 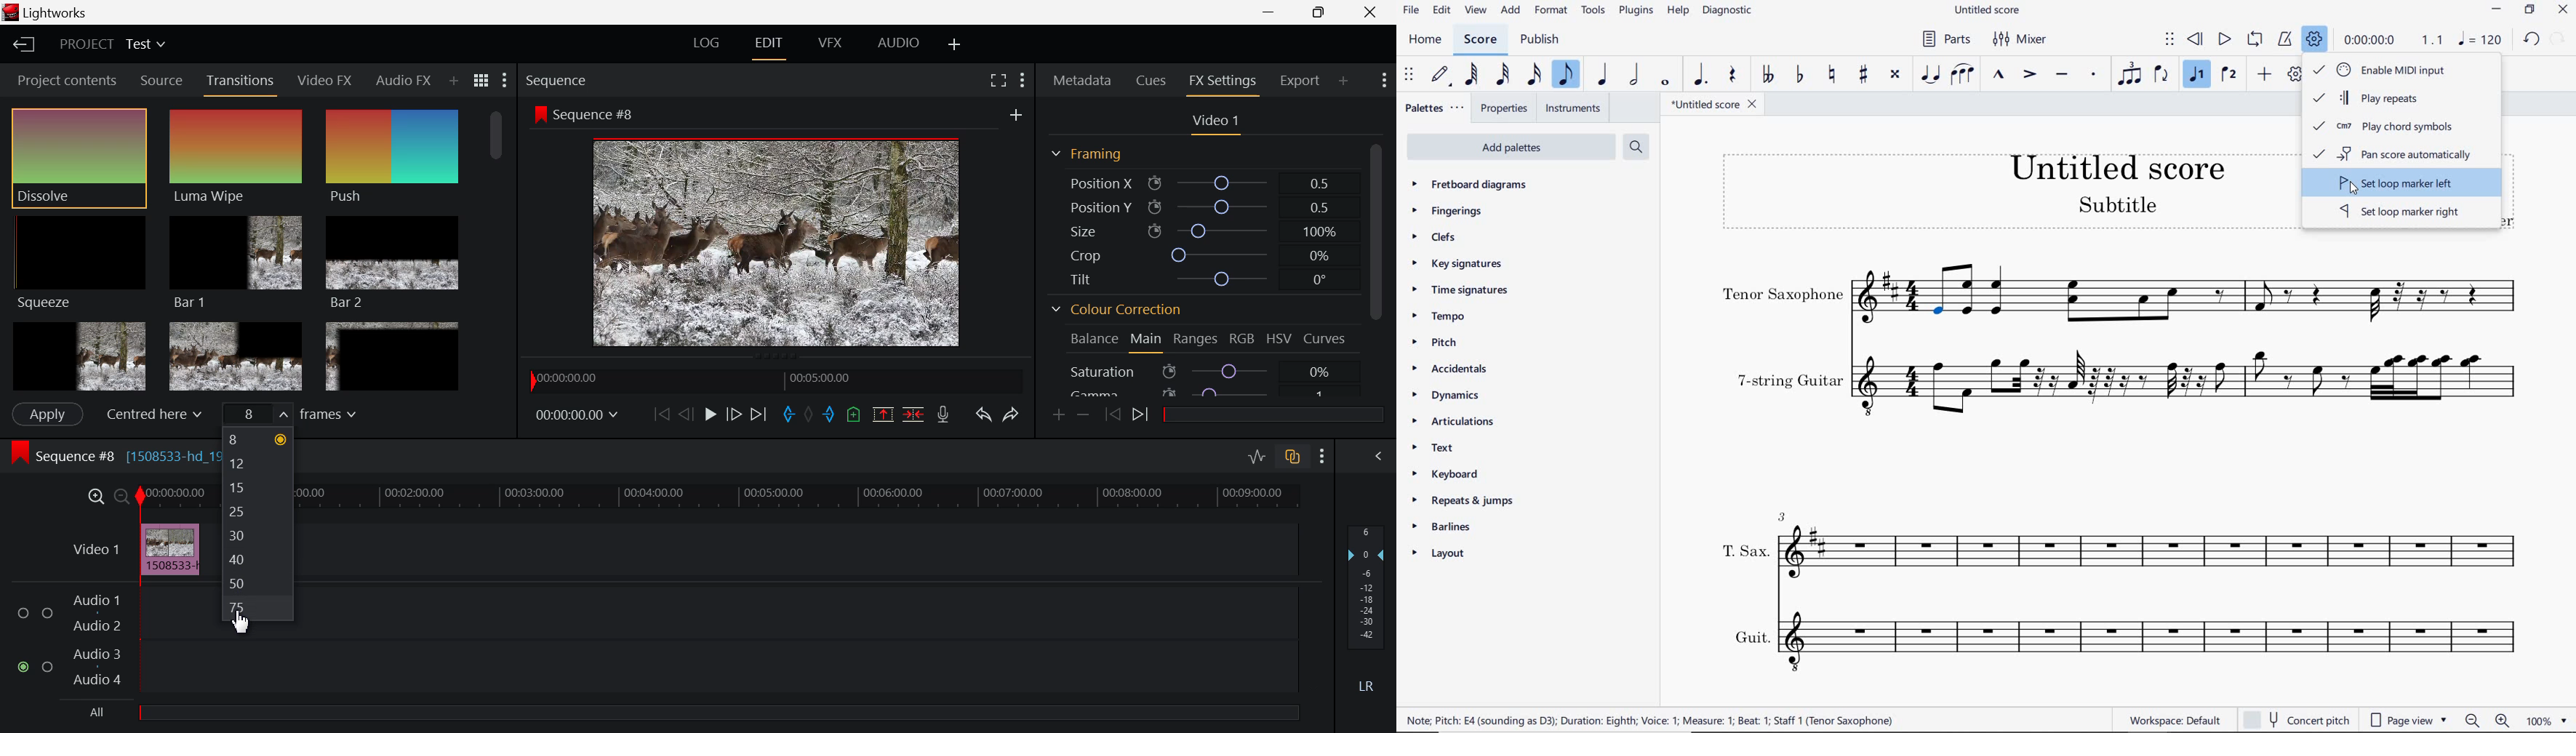 I want to click on FILE NAME, so click(x=1715, y=106).